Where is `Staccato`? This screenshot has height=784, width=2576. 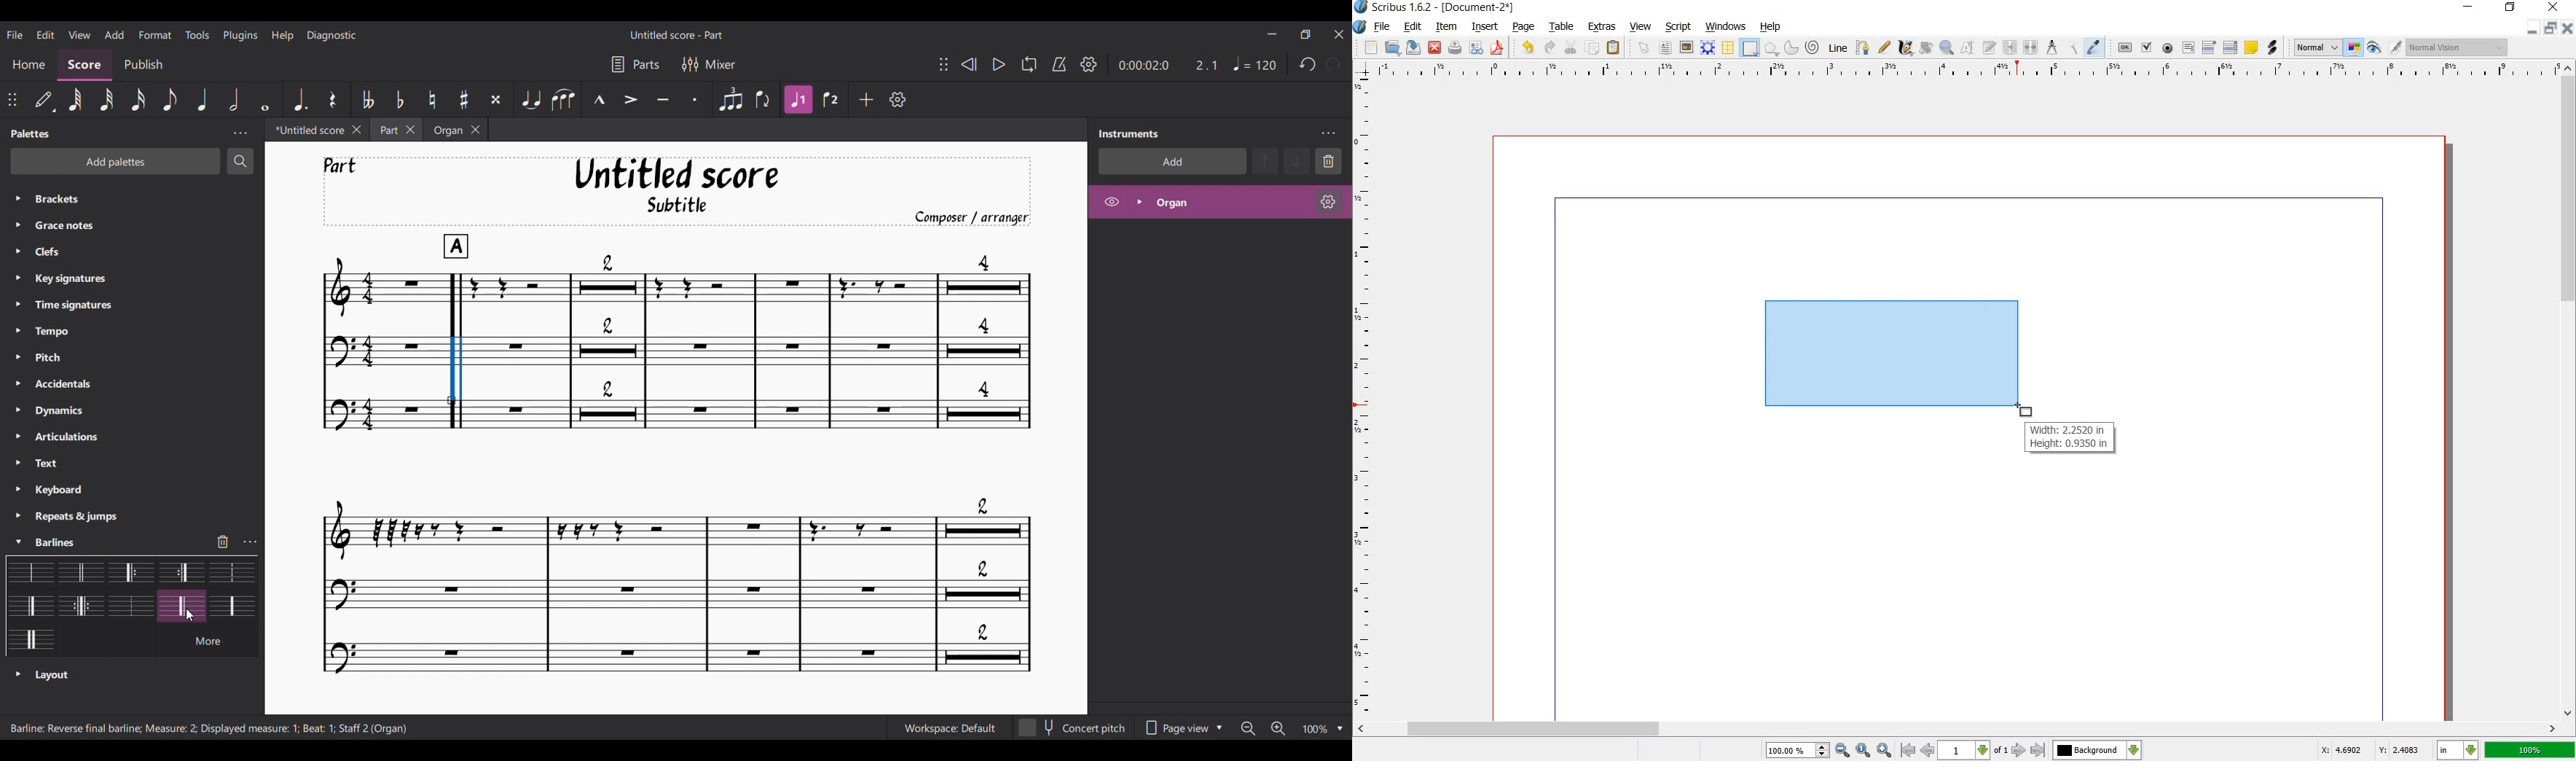 Staccato is located at coordinates (695, 99).